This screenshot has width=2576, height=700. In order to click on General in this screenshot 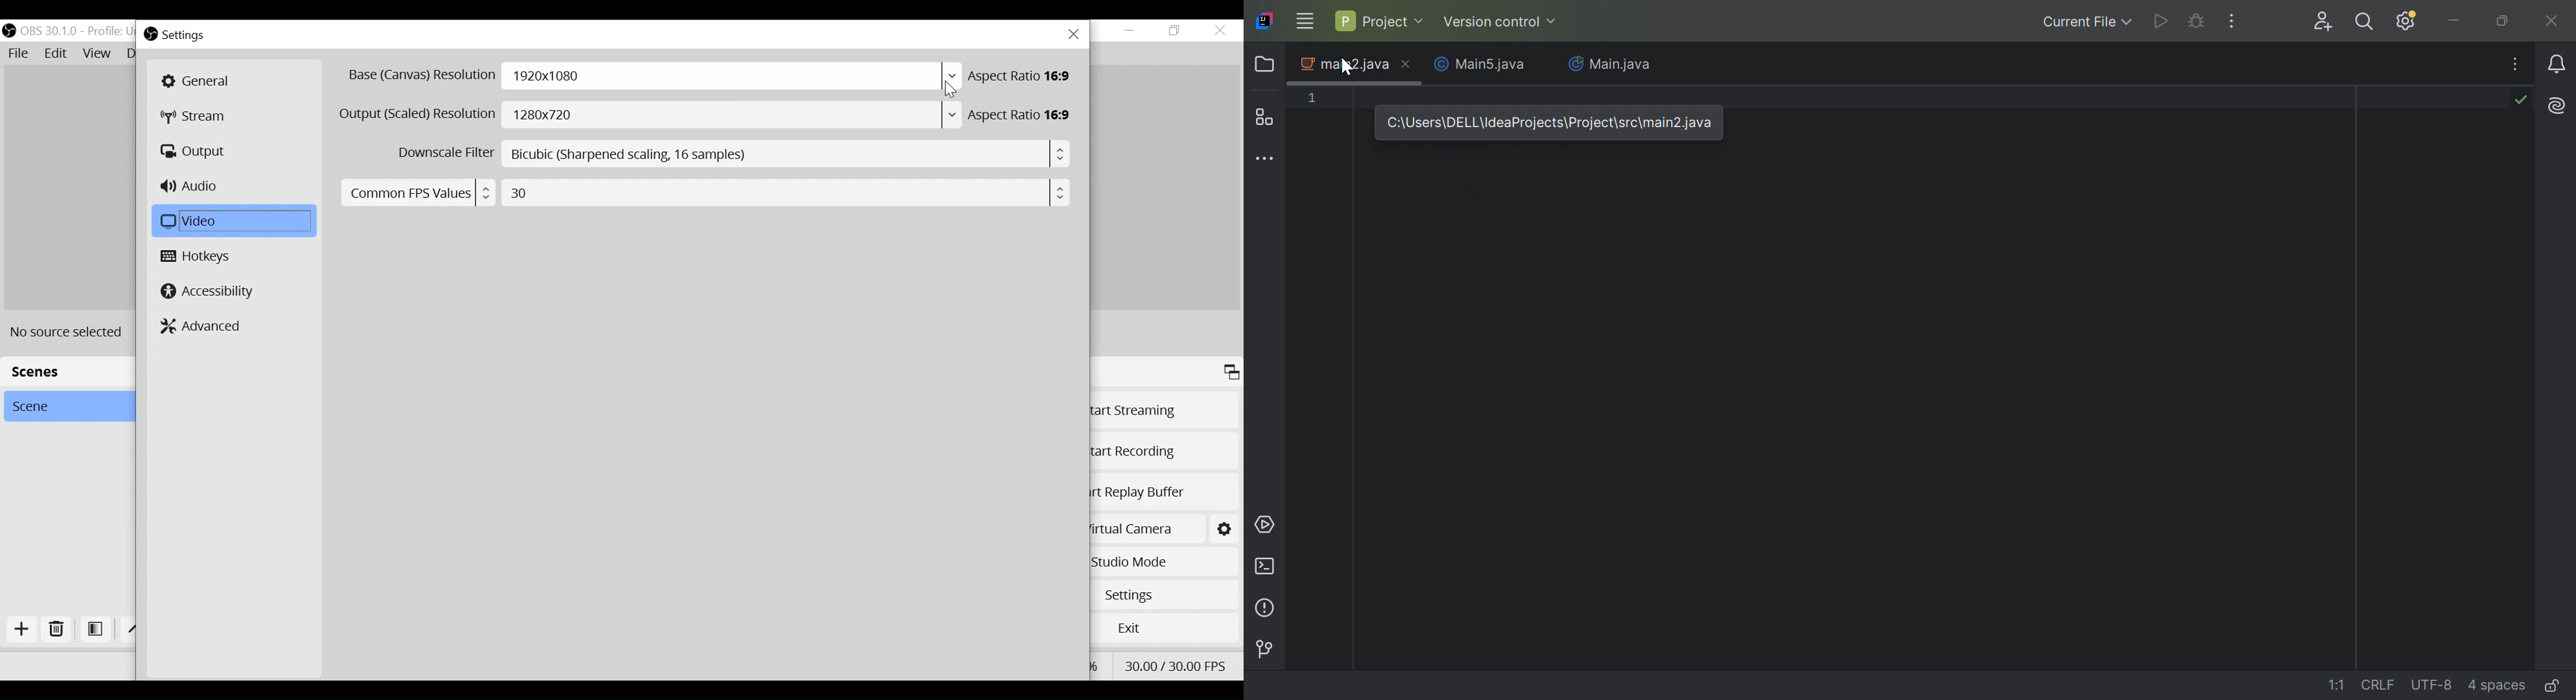, I will do `click(233, 81)`.